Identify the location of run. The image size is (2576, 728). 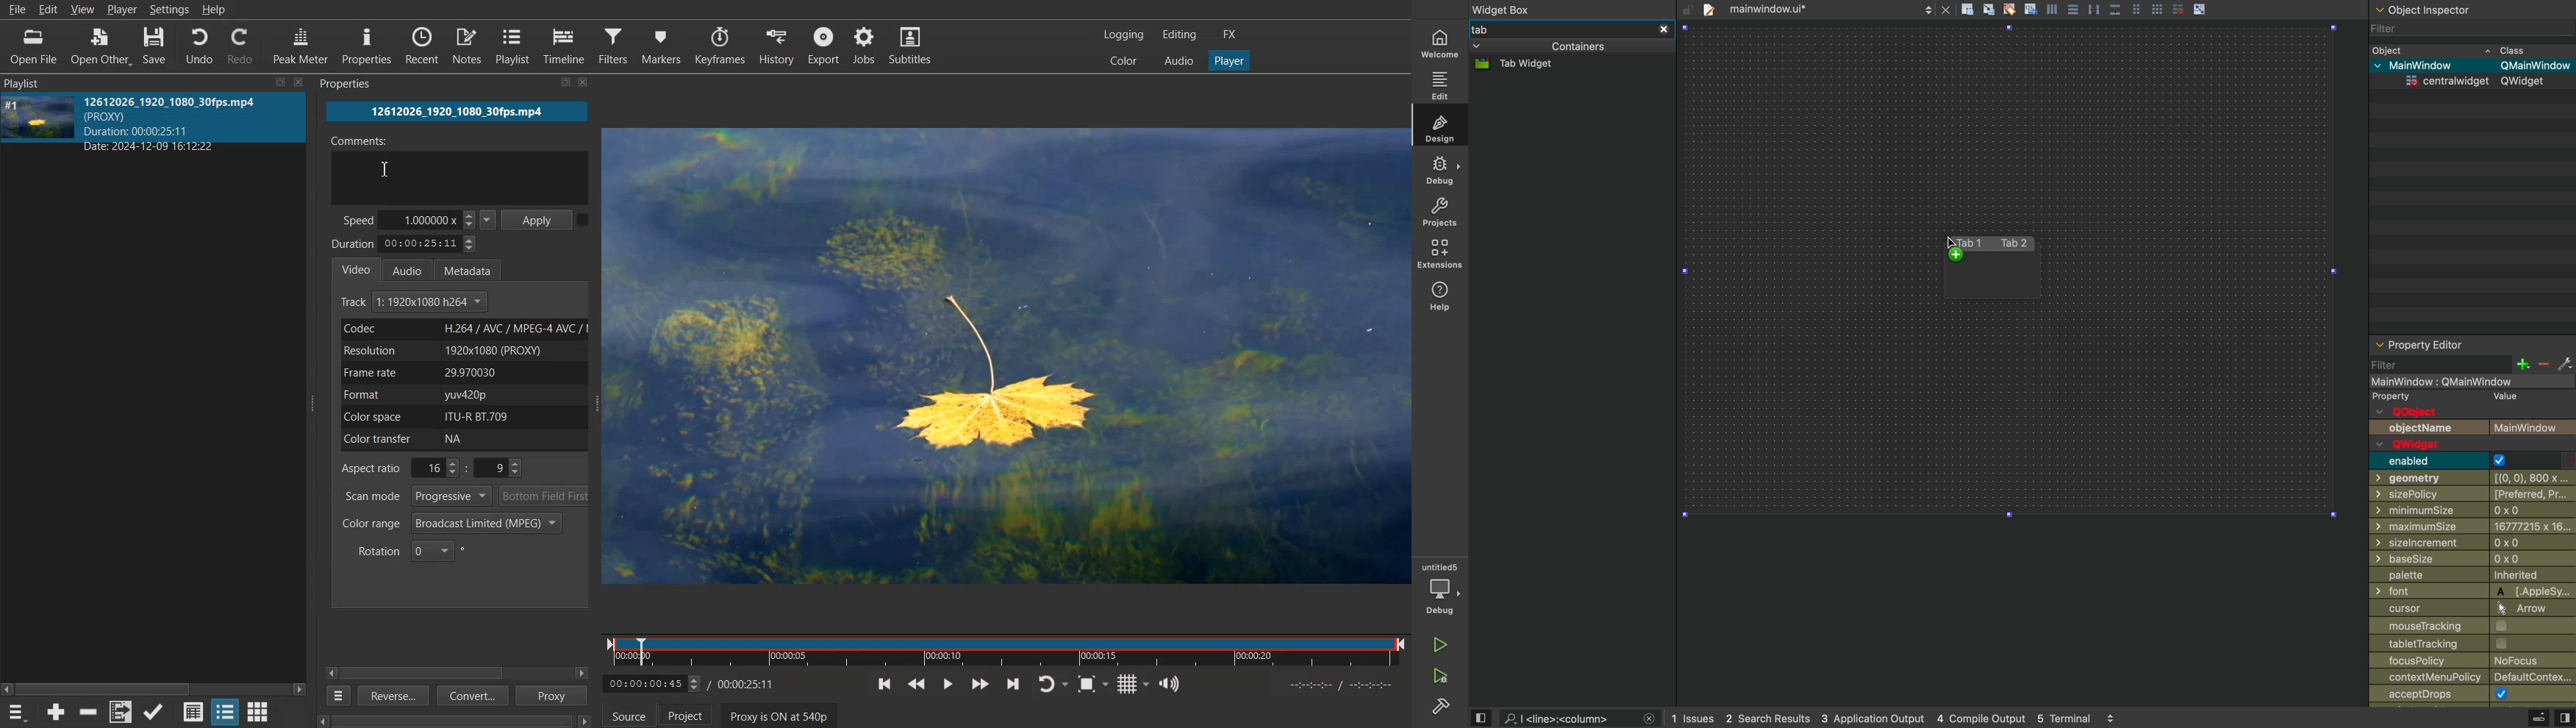
(1442, 647).